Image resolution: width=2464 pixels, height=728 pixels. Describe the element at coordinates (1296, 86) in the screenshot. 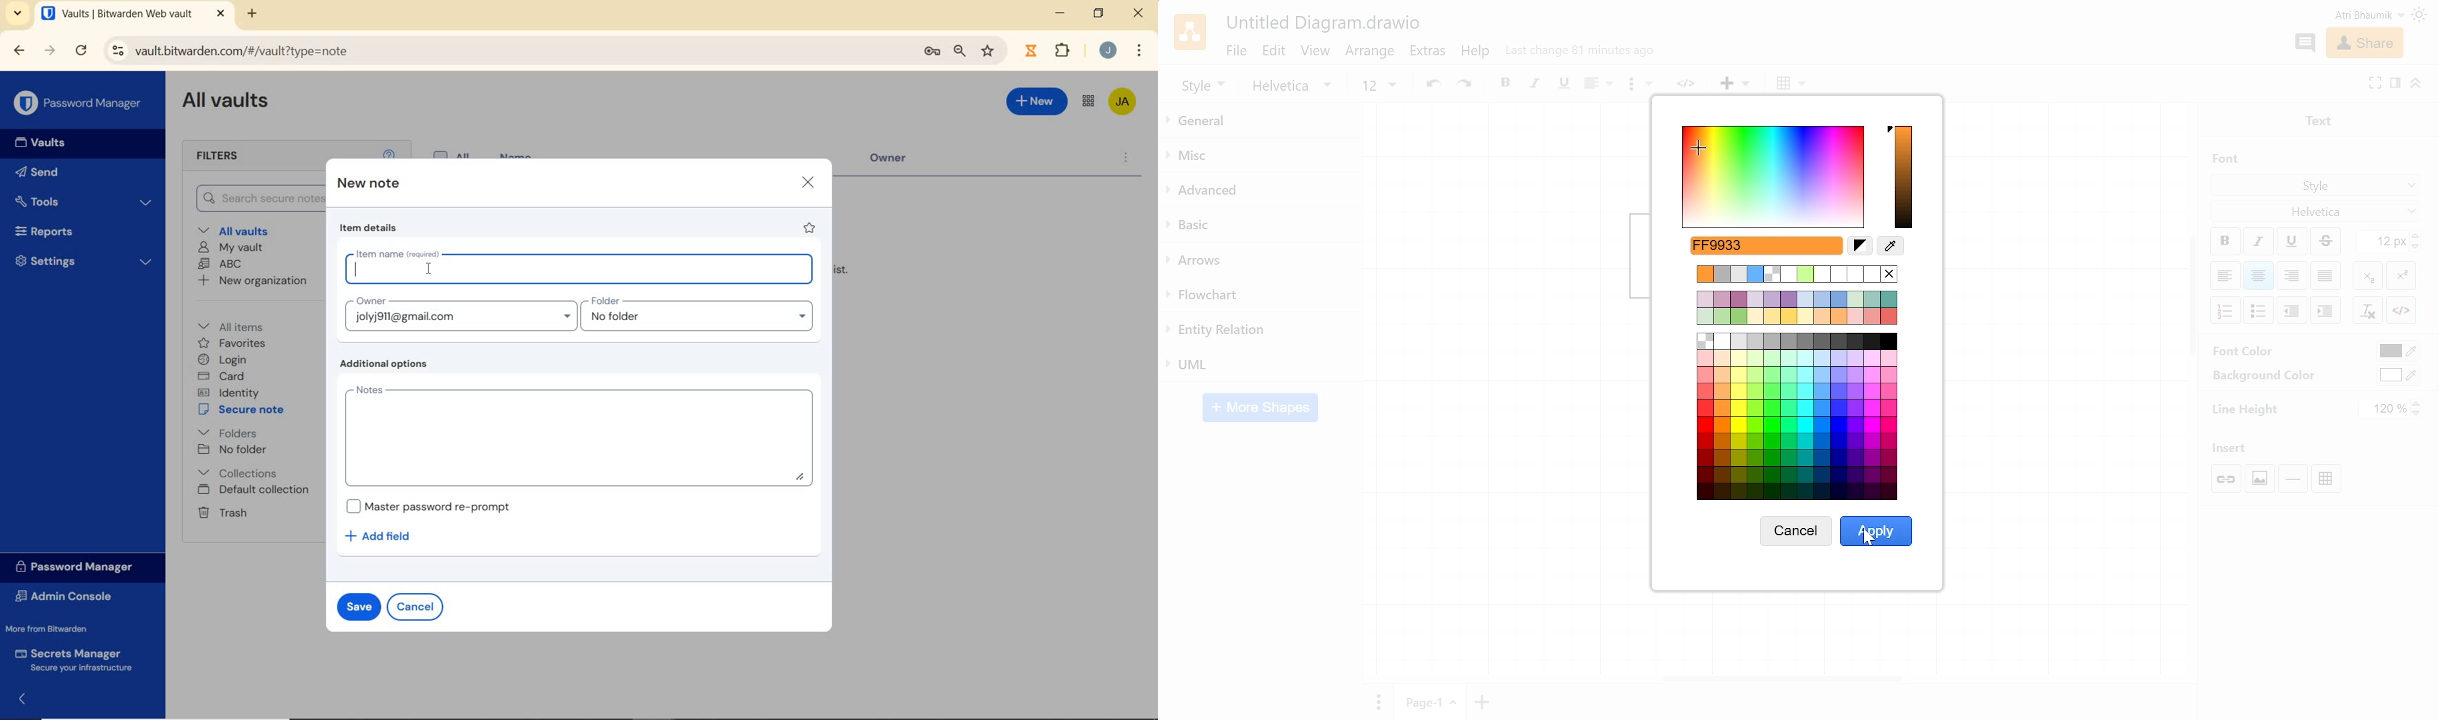

I see `helvetica` at that location.